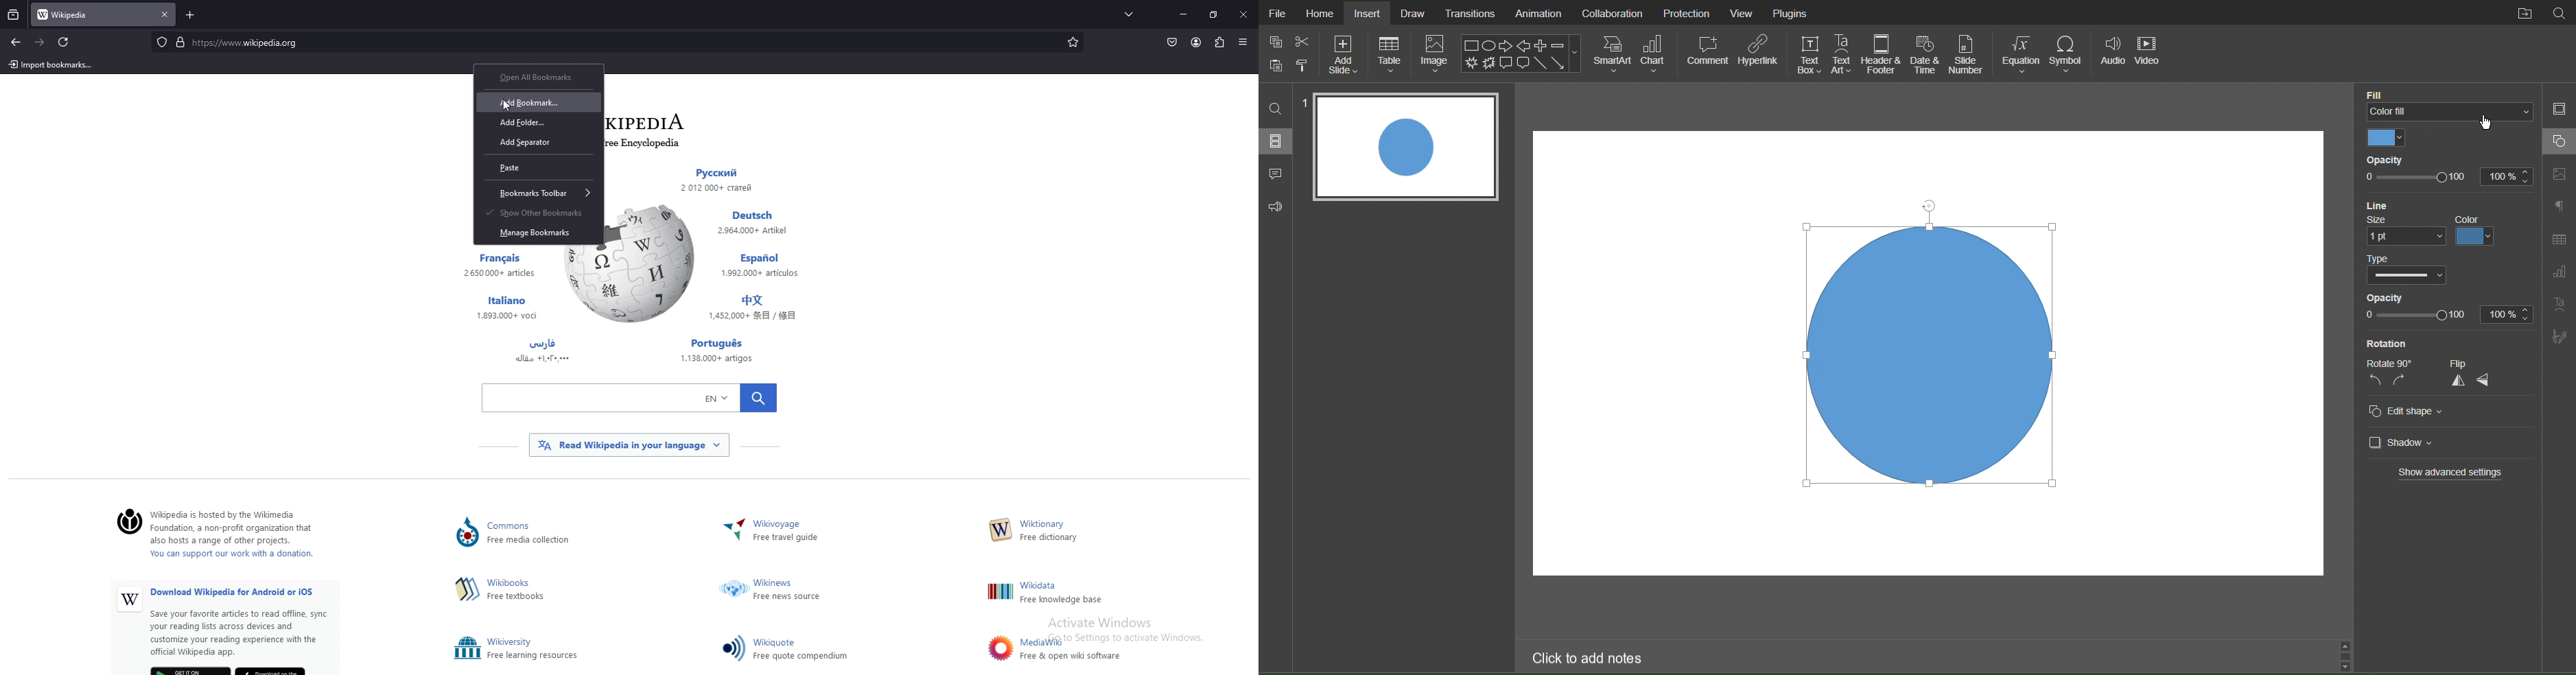 Image resolution: width=2576 pixels, height=700 pixels. I want to click on , so click(507, 309).